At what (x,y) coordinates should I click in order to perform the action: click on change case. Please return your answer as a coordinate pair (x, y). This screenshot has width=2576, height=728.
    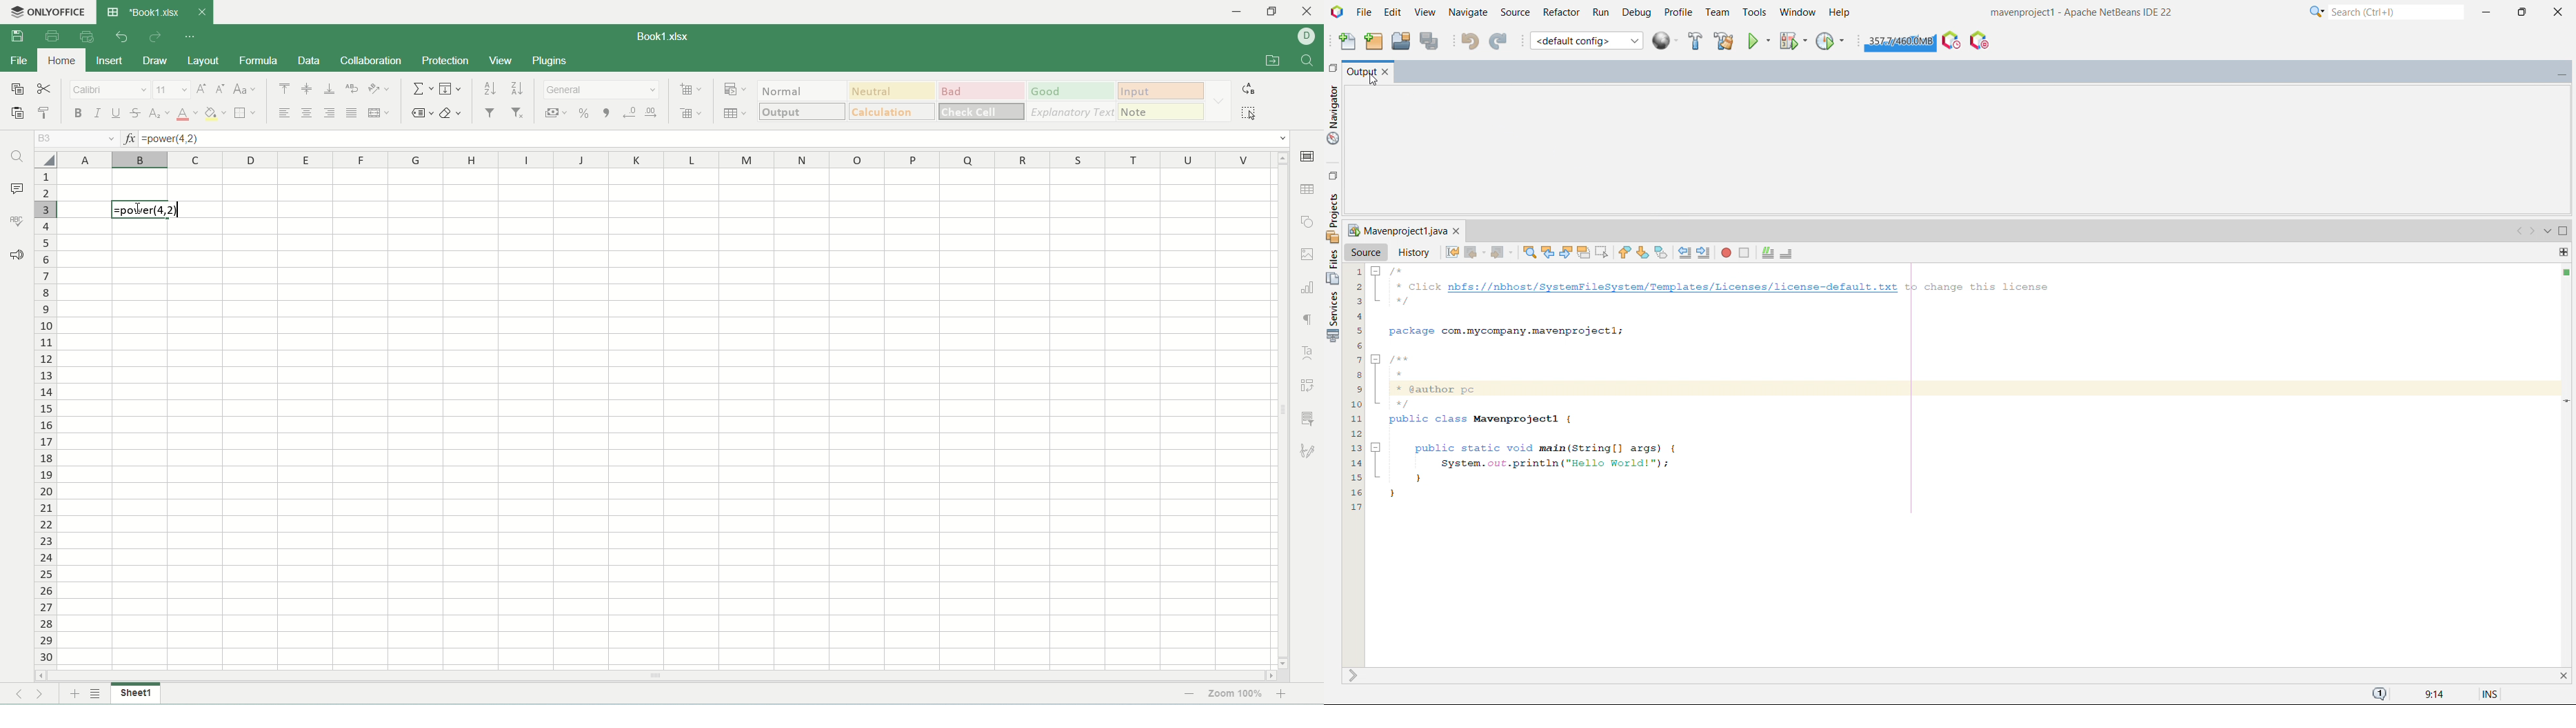
    Looking at the image, I should click on (246, 90).